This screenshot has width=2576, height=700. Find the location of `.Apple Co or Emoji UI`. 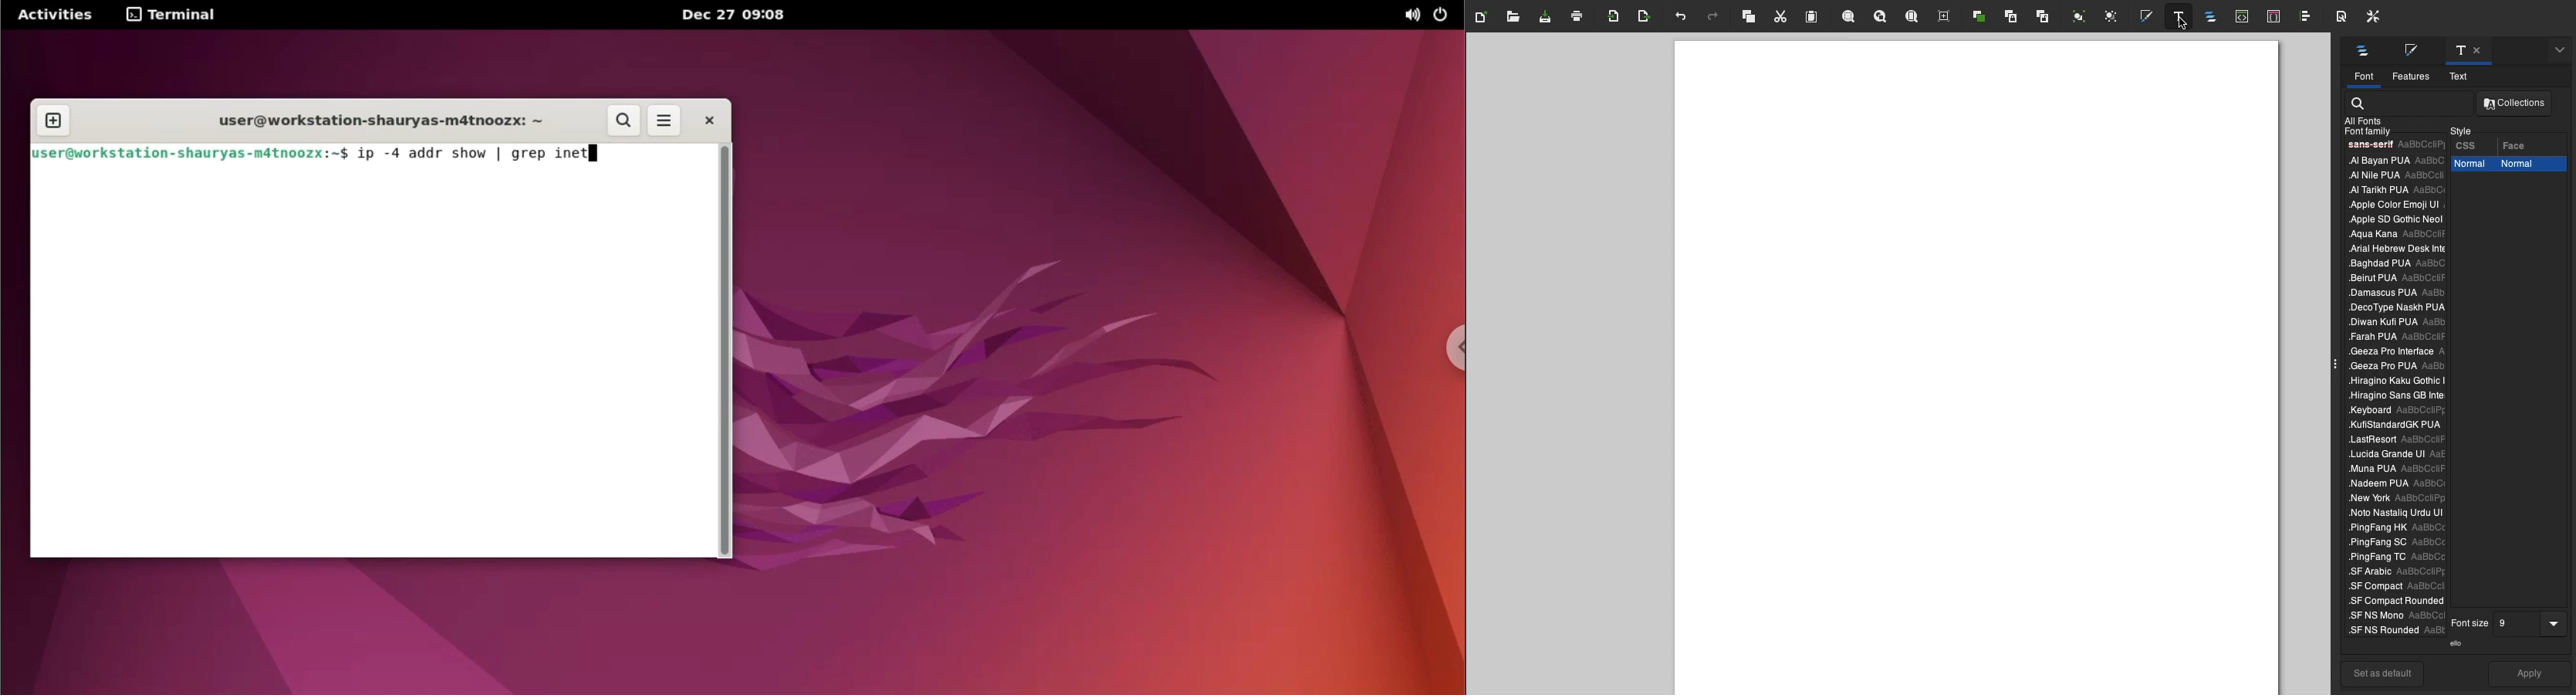

.Apple Co or Emoji UI is located at coordinates (2394, 204).